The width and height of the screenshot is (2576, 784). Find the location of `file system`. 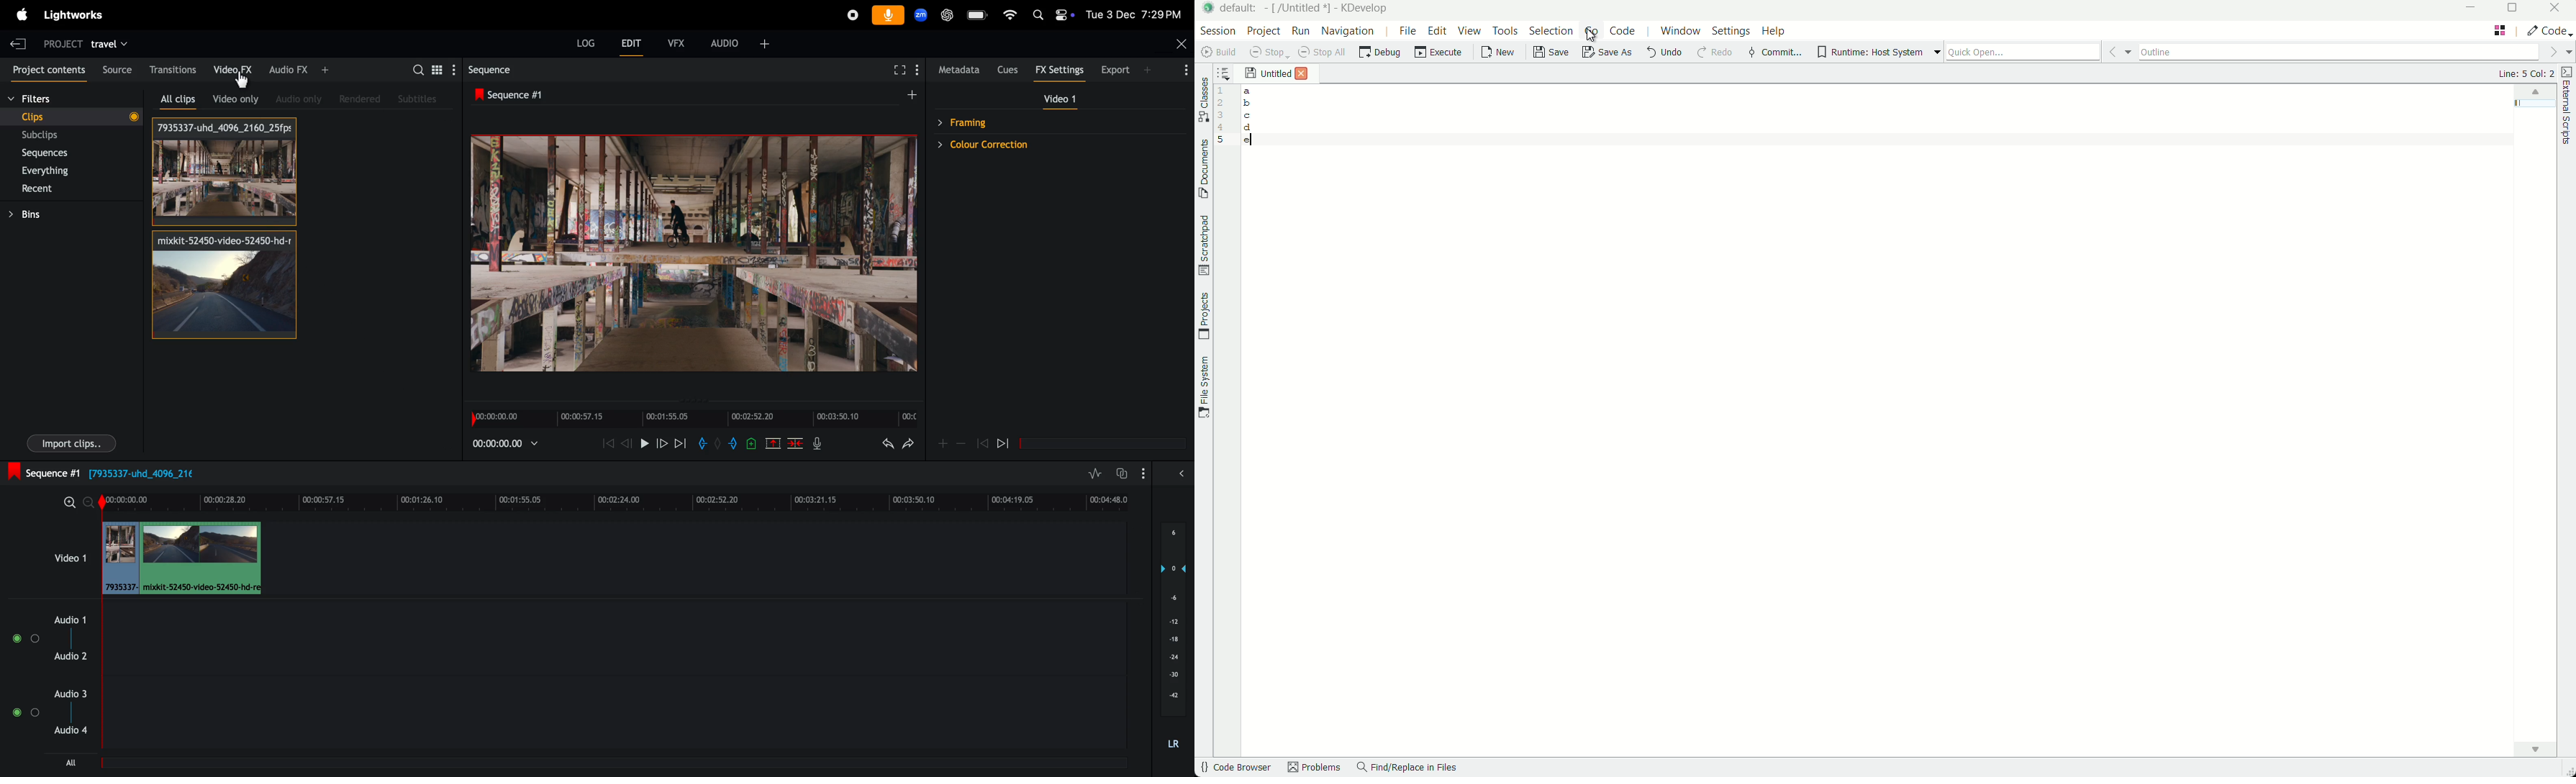

file system is located at coordinates (1204, 390).